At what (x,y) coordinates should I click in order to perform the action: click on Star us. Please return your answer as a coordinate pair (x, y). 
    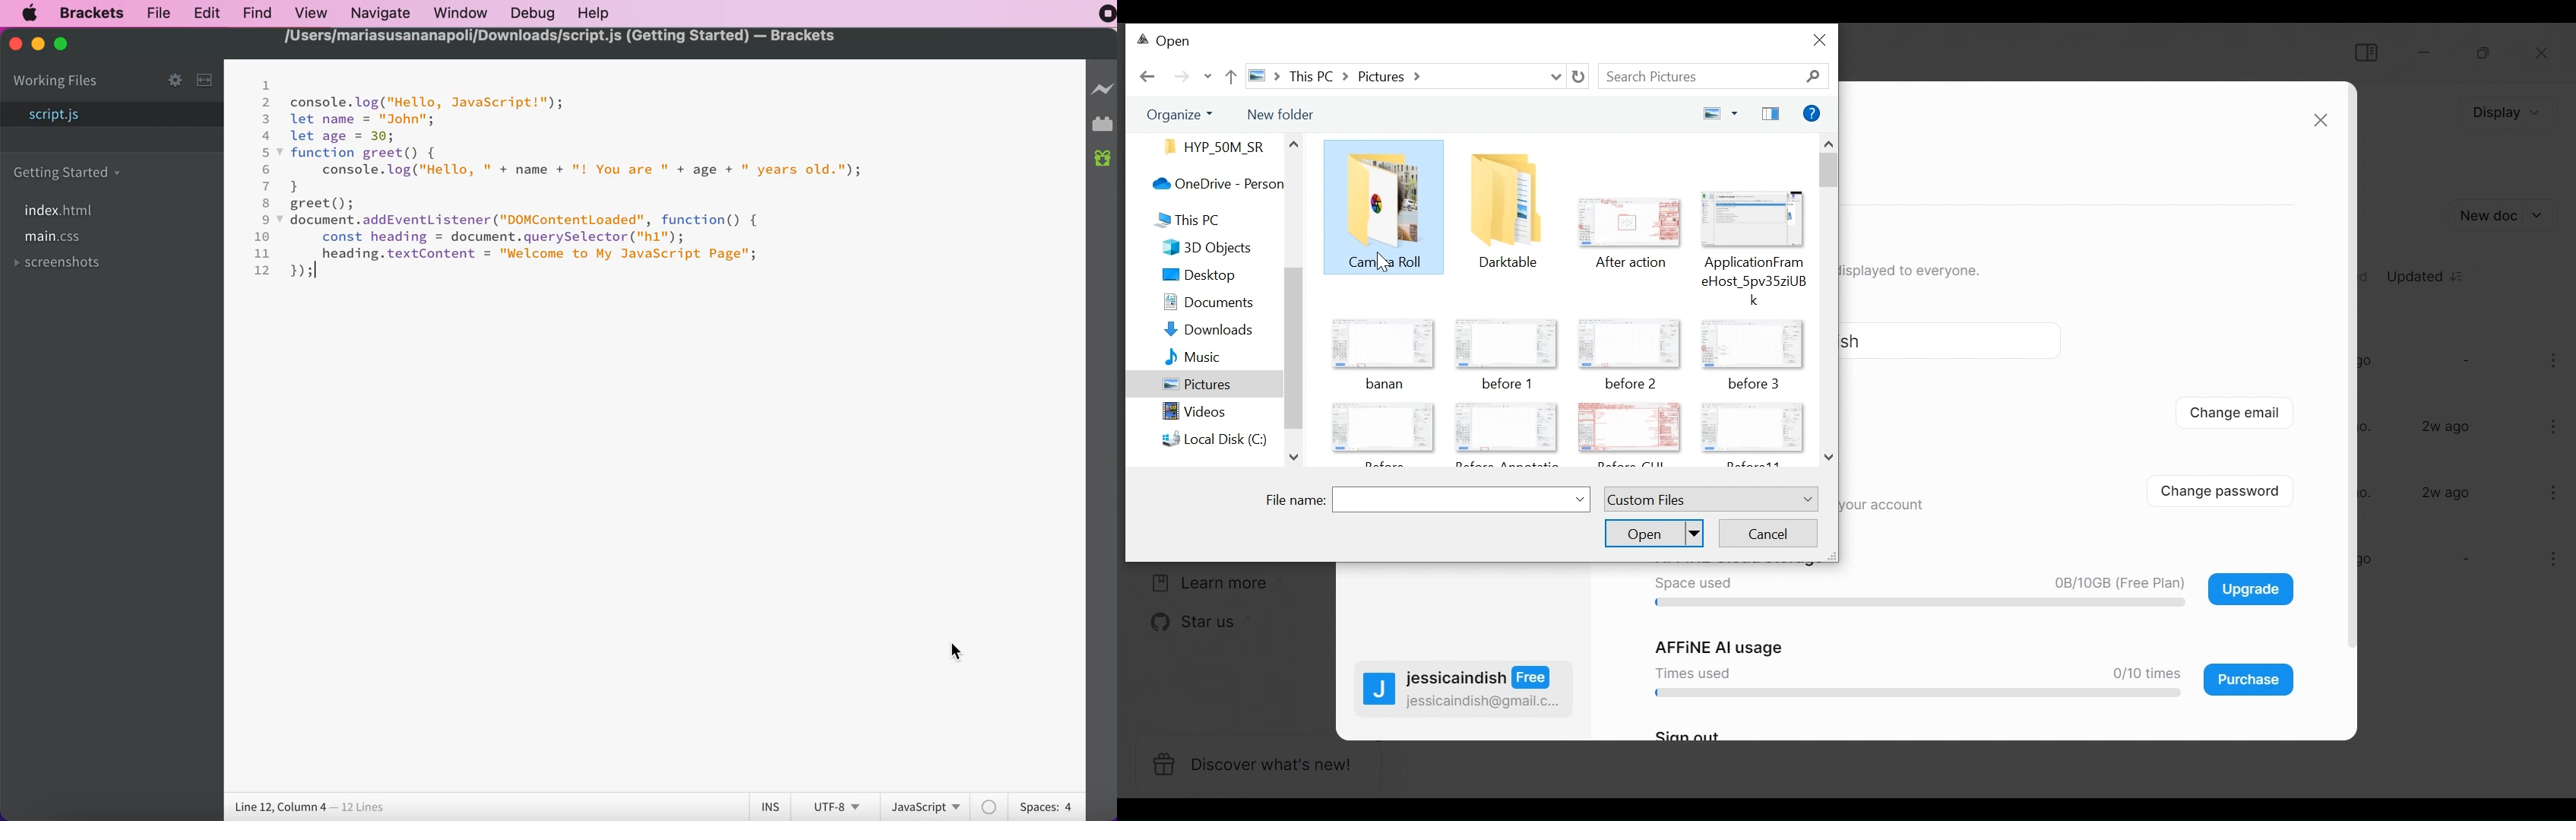
    Looking at the image, I should click on (1184, 623).